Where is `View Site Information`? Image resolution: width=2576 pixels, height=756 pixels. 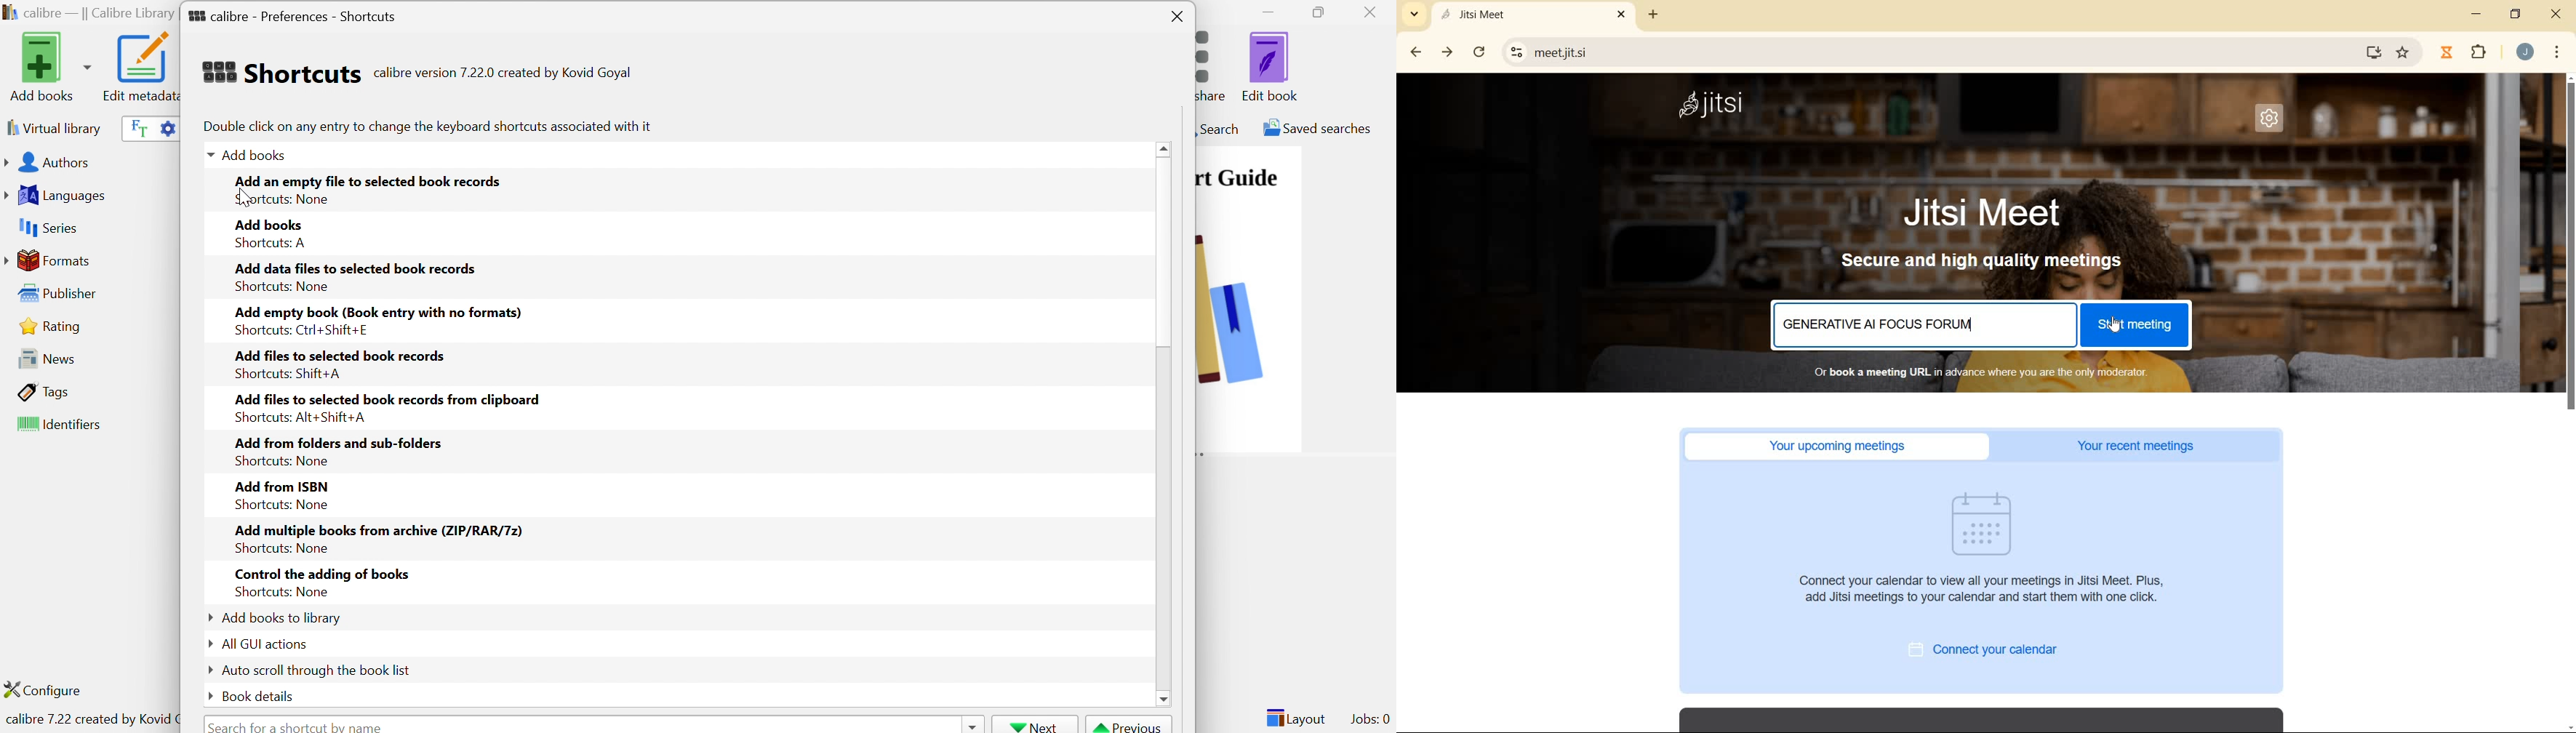
View Site Information is located at coordinates (1517, 53).